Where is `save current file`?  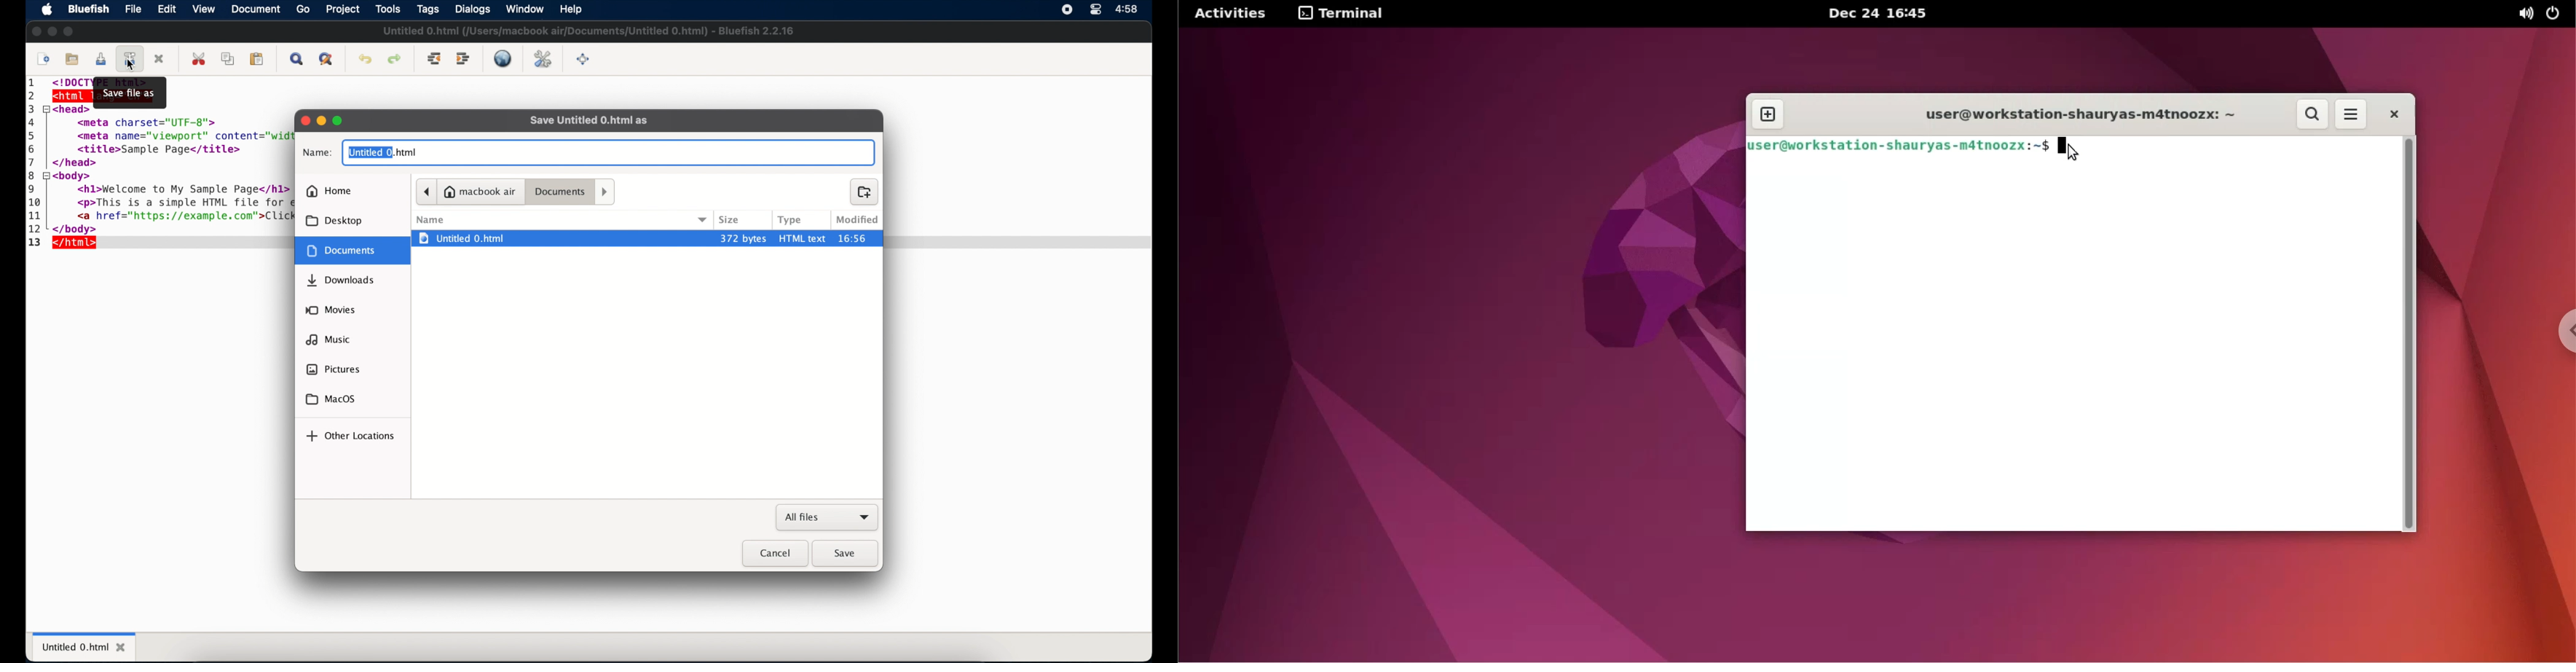 save current file is located at coordinates (101, 59).